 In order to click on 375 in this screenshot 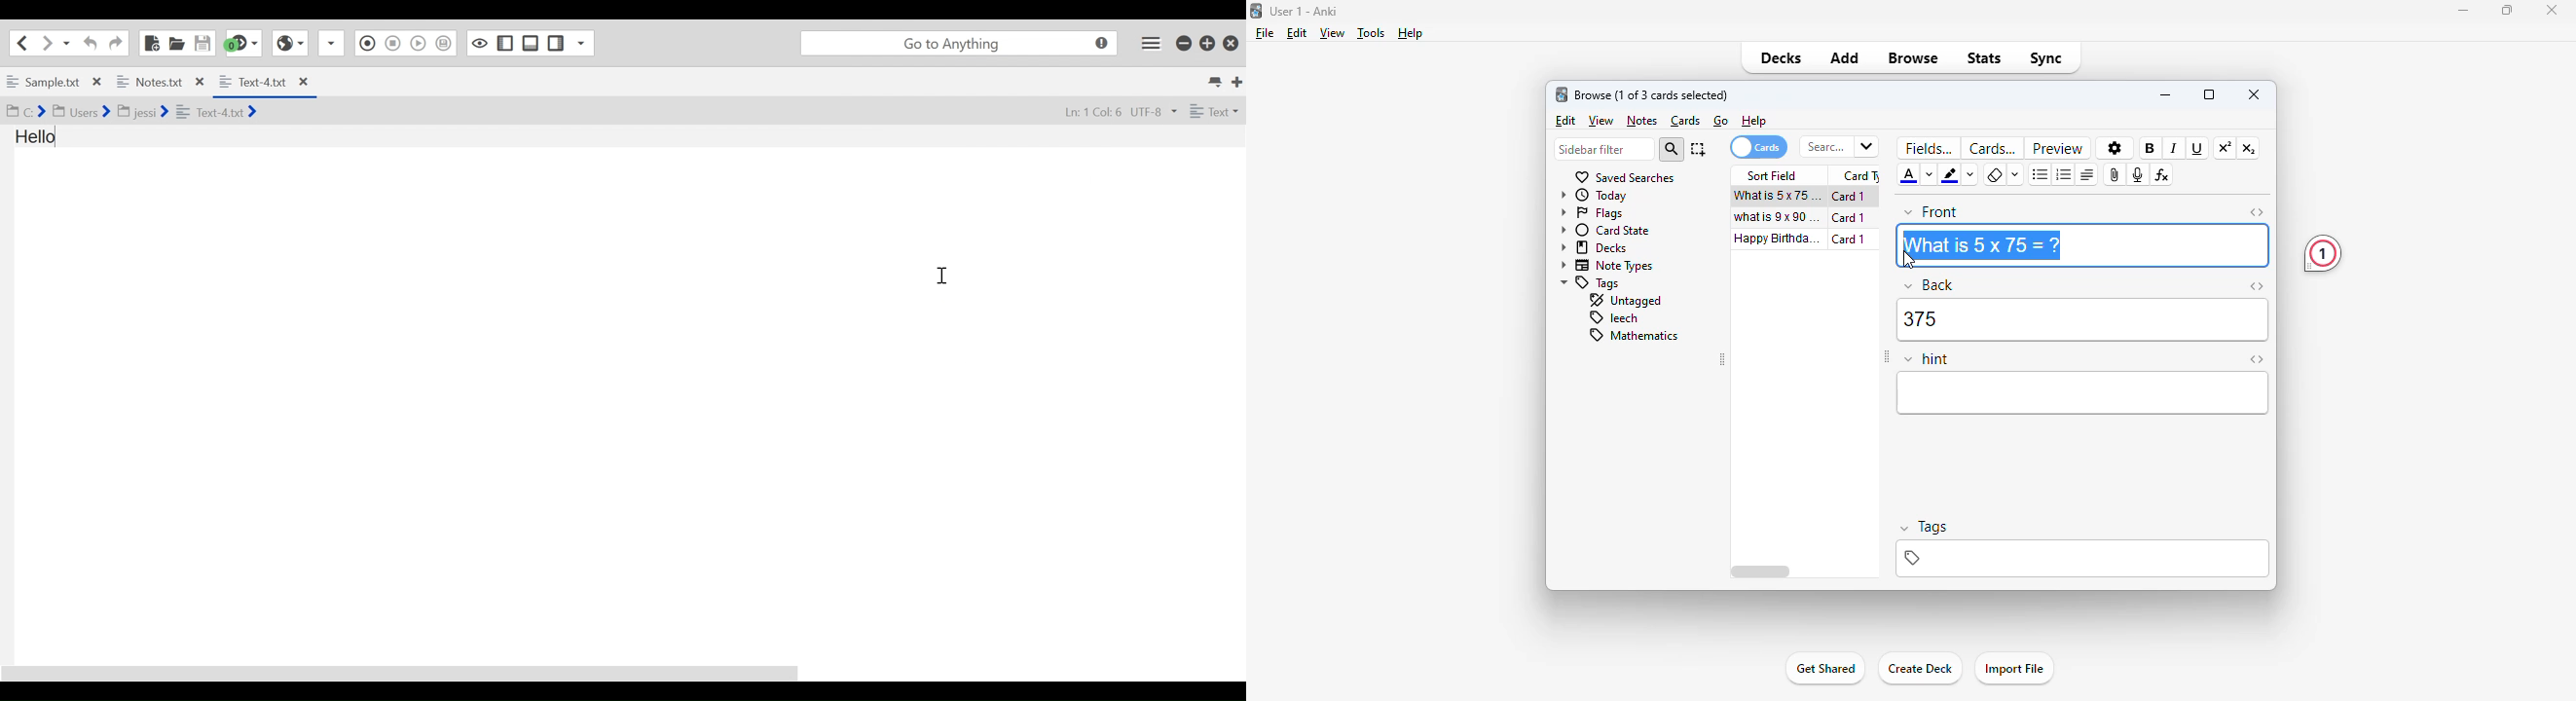, I will do `click(2082, 320)`.